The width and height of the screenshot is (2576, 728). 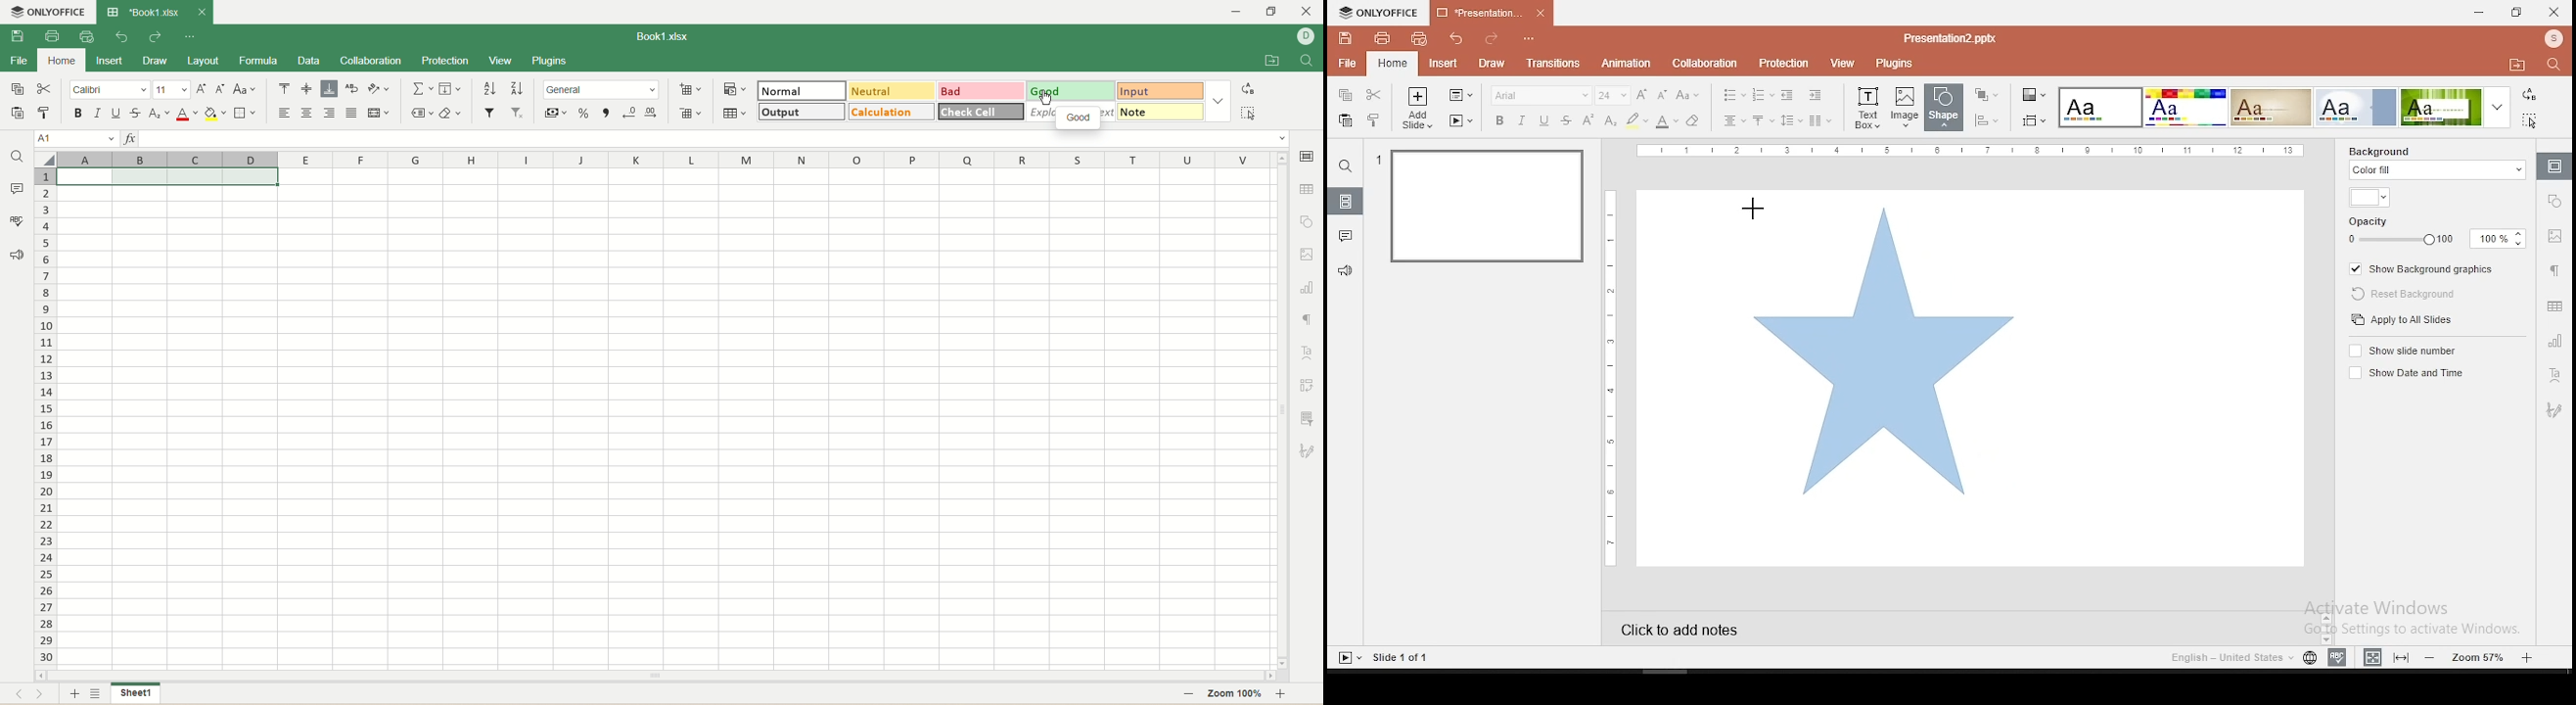 What do you see at coordinates (1403, 657) in the screenshot?
I see `slide 1 of 1` at bounding box center [1403, 657].